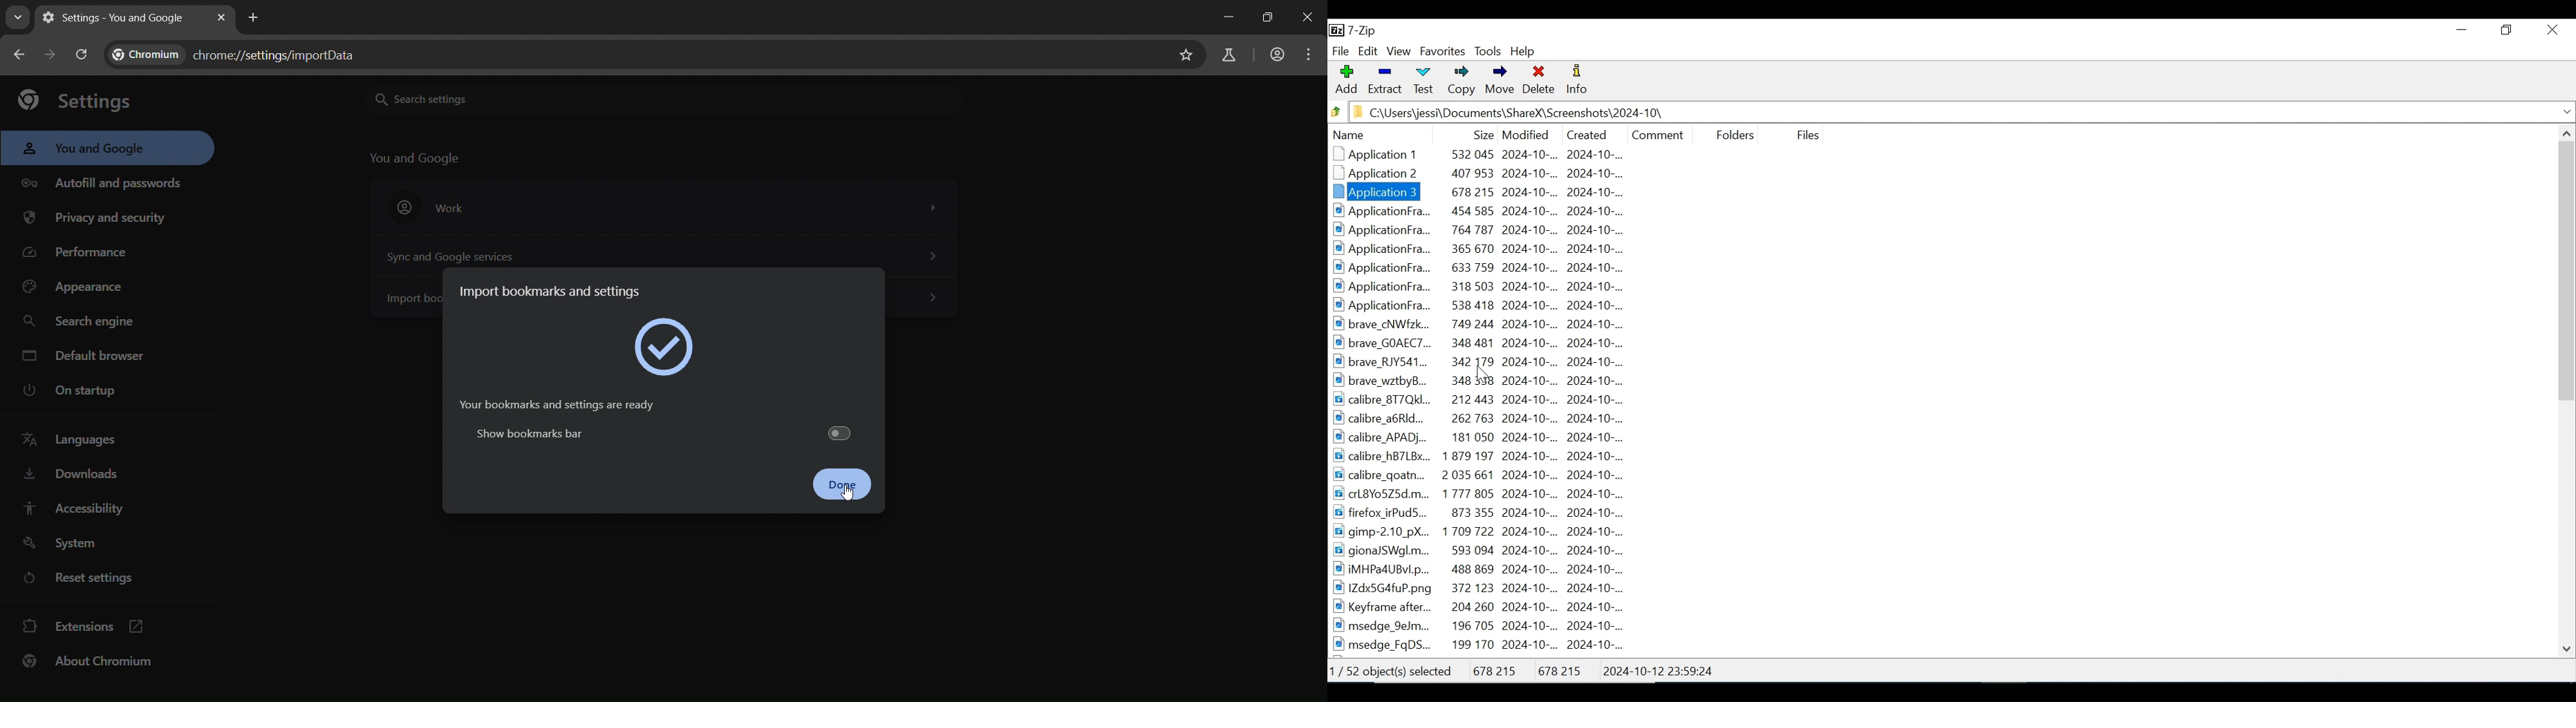 This screenshot has width=2576, height=728. What do you see at coordinates (1487, 248) in the screenshot?
I see `ApplicationFra.. 365 670 2024-10-.. 2024-10-...` at bounding box center [1487, 248].